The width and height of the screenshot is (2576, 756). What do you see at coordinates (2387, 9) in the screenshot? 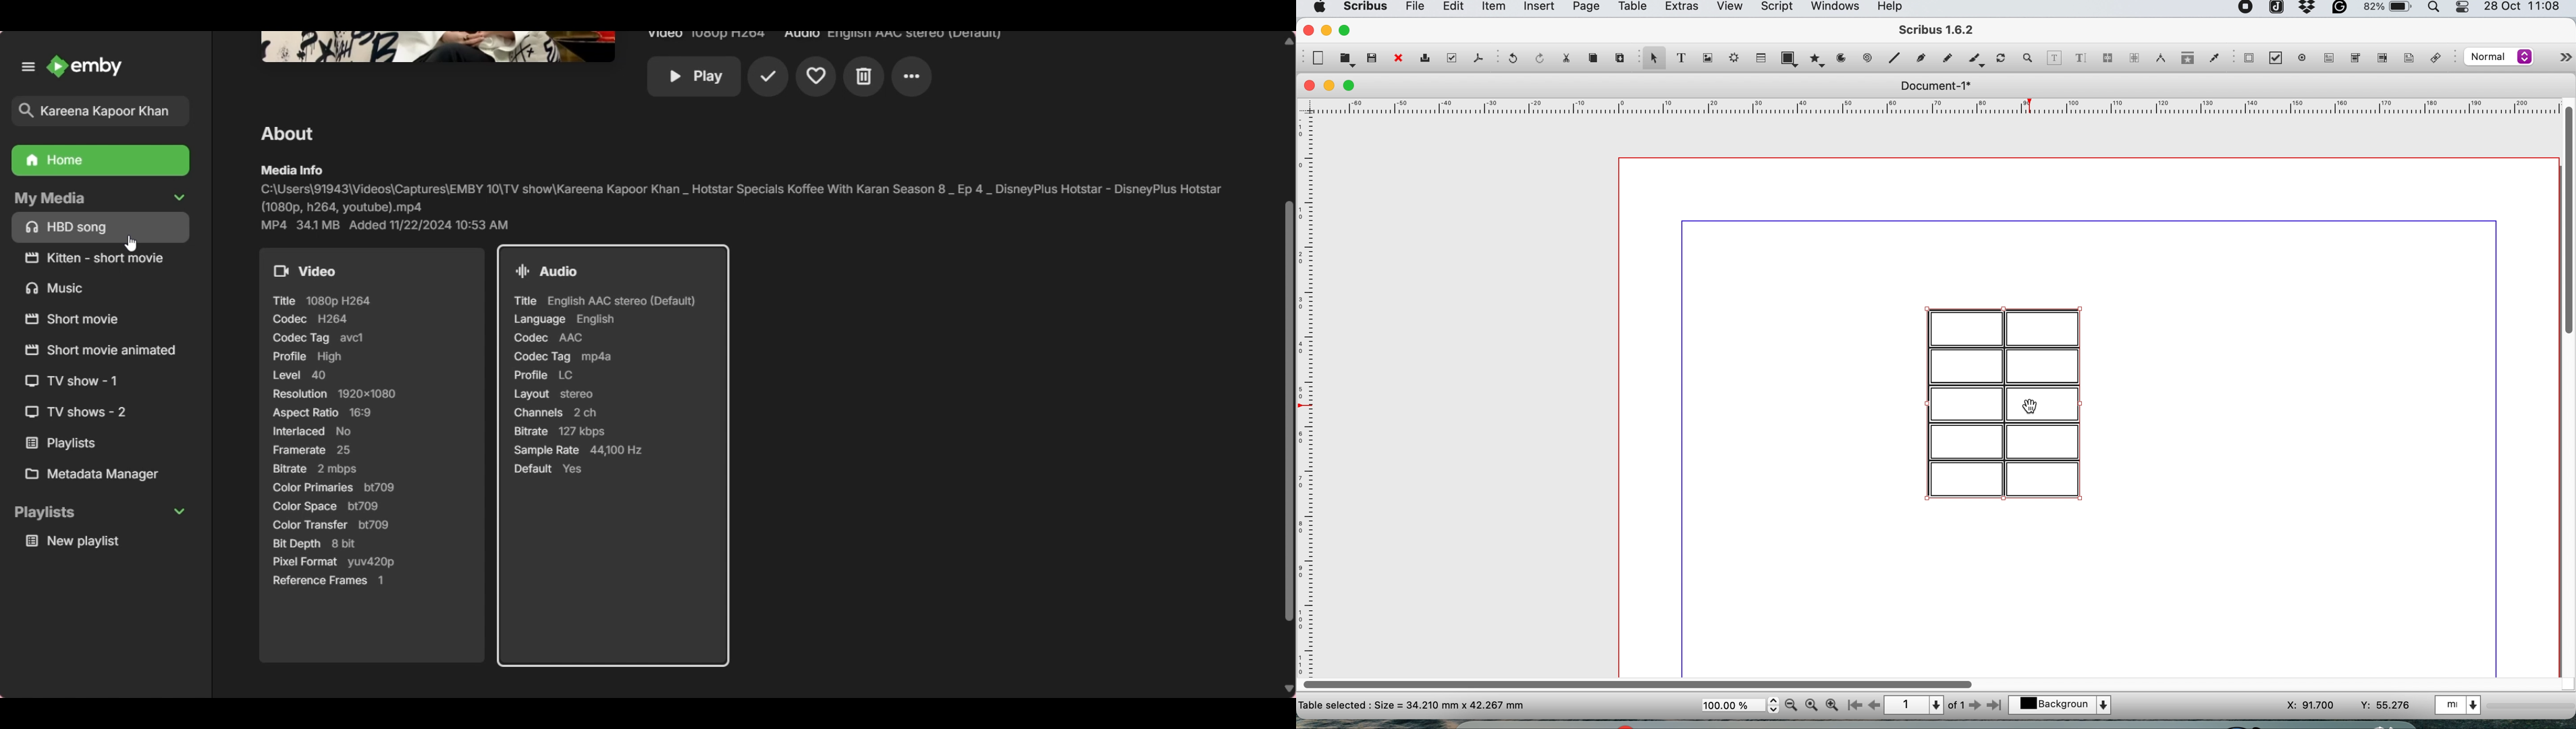
I see `battery` at bounding box center [2387, 9].